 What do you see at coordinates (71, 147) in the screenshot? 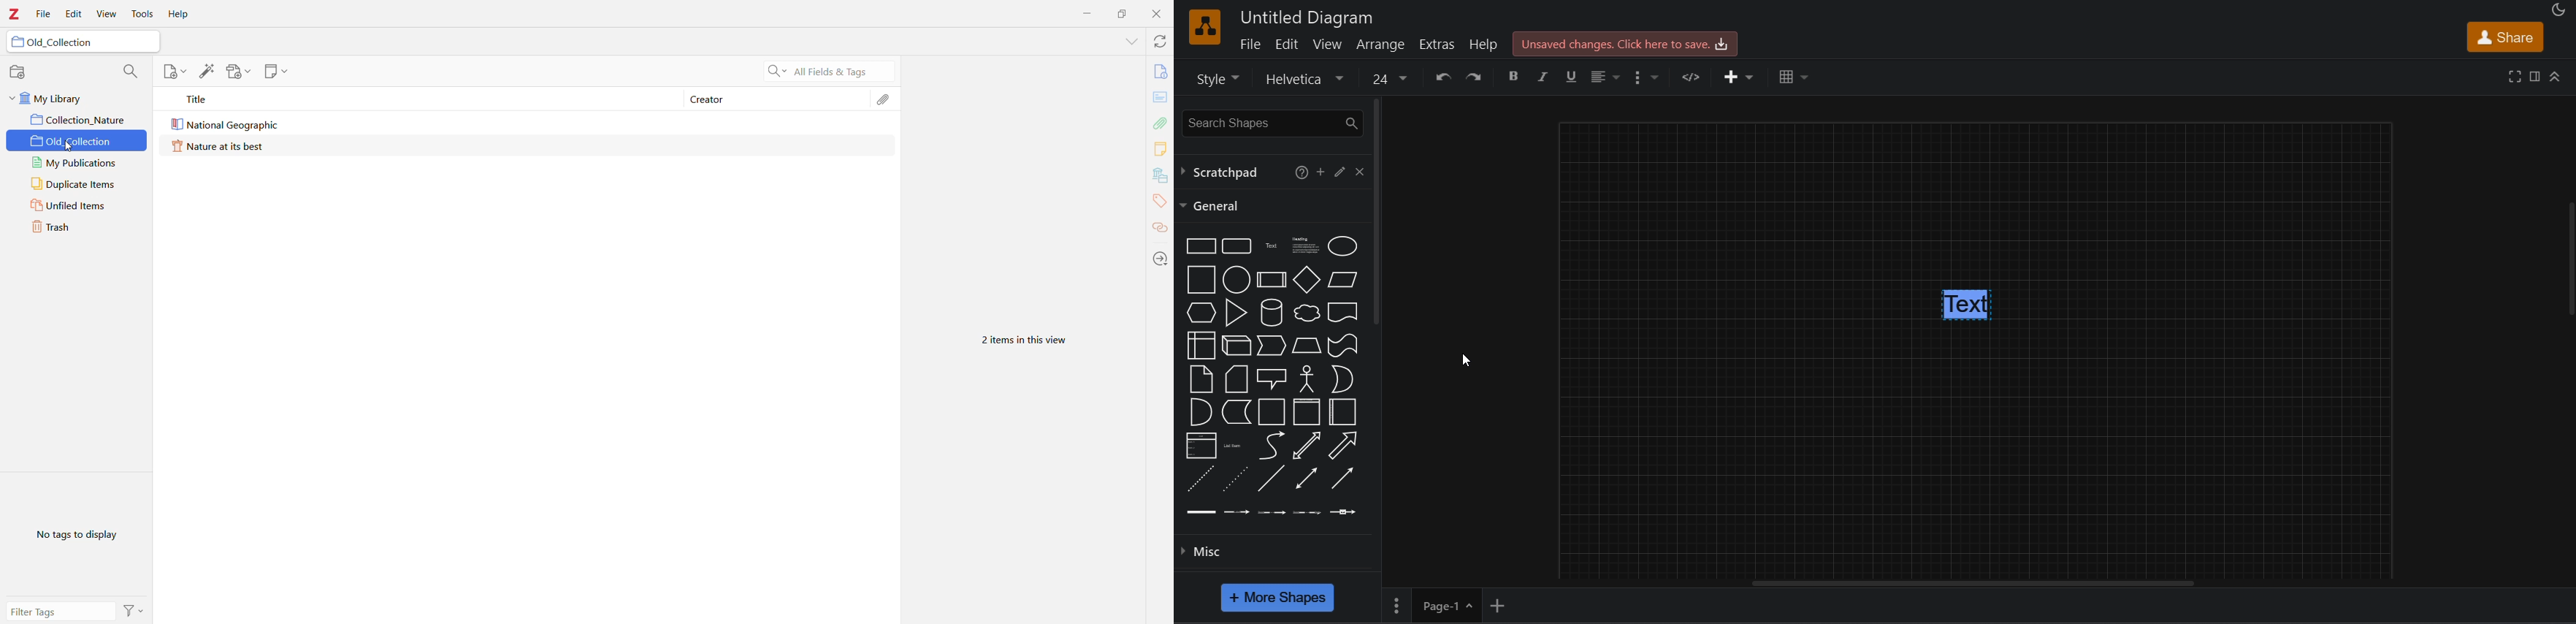
I see `cursor` at bounding box center [71, 147].